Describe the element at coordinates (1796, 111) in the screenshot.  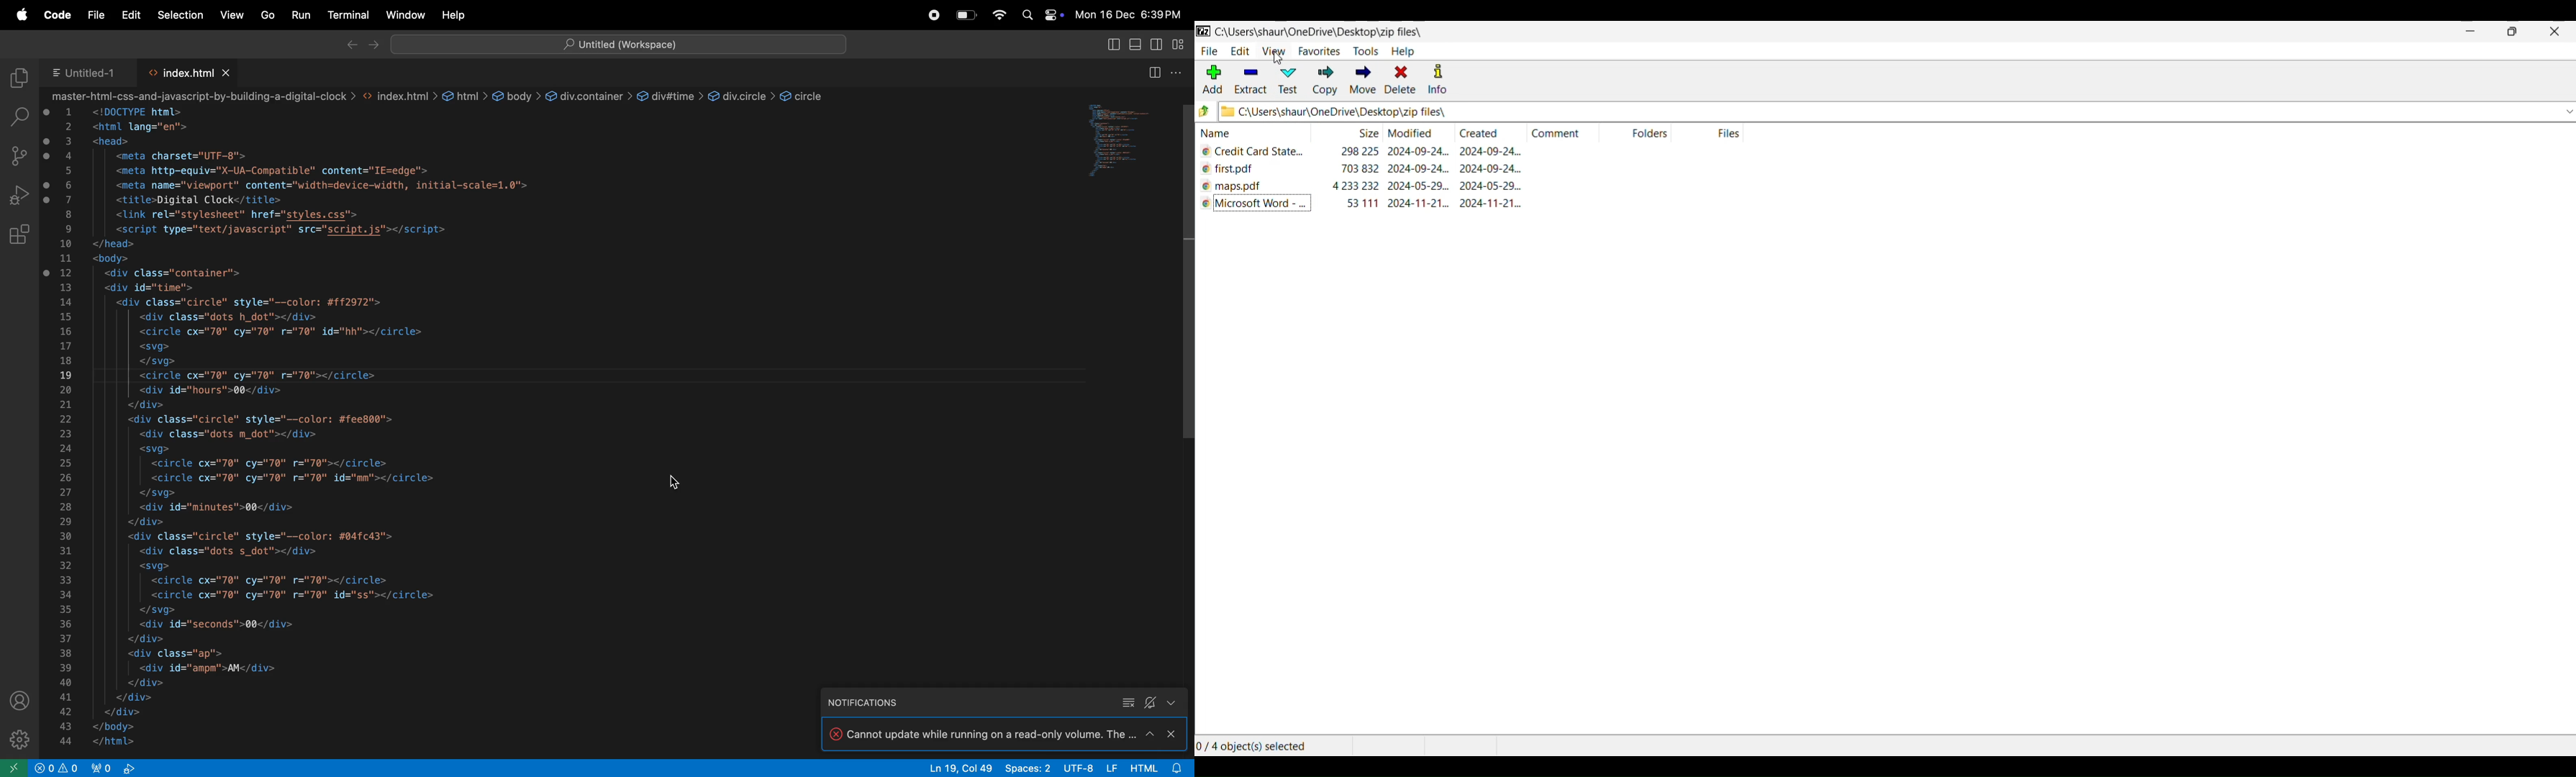
I see `folder path` at that location.